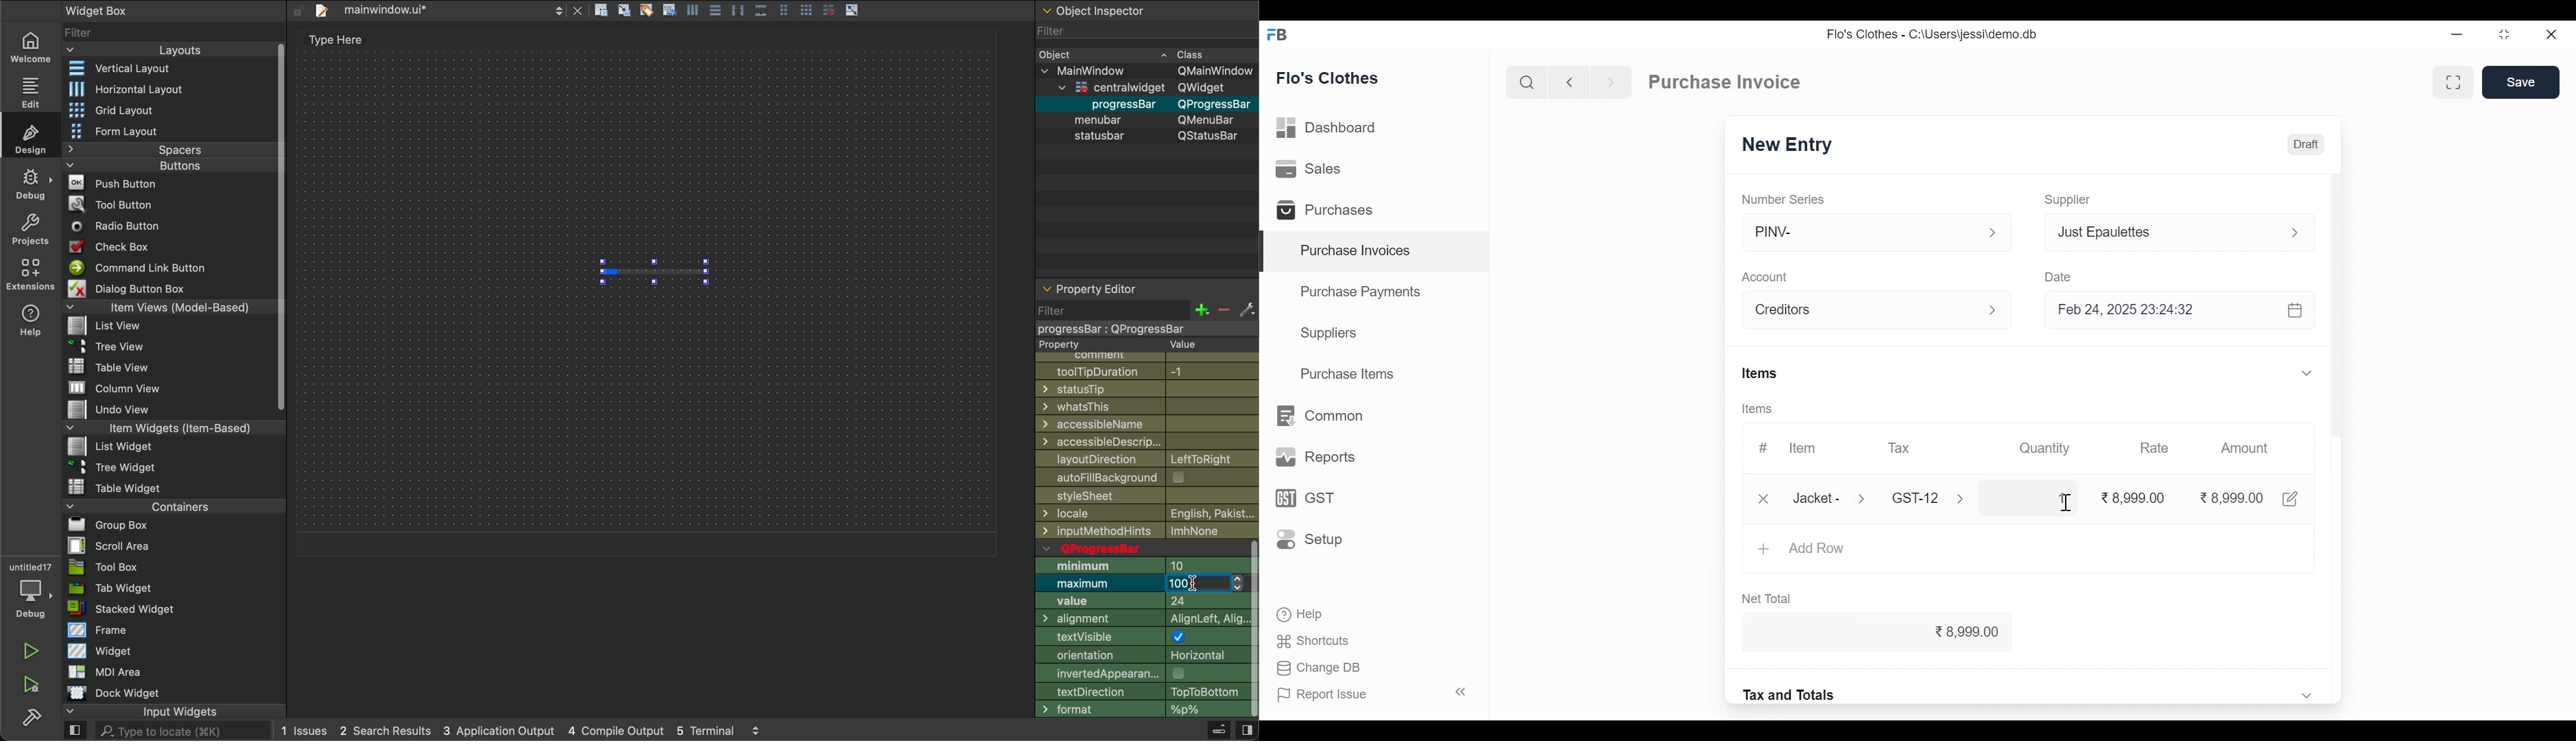 This screenshot has width=2576, height=756. I want to click on Navigate back, so click(1566, 82).